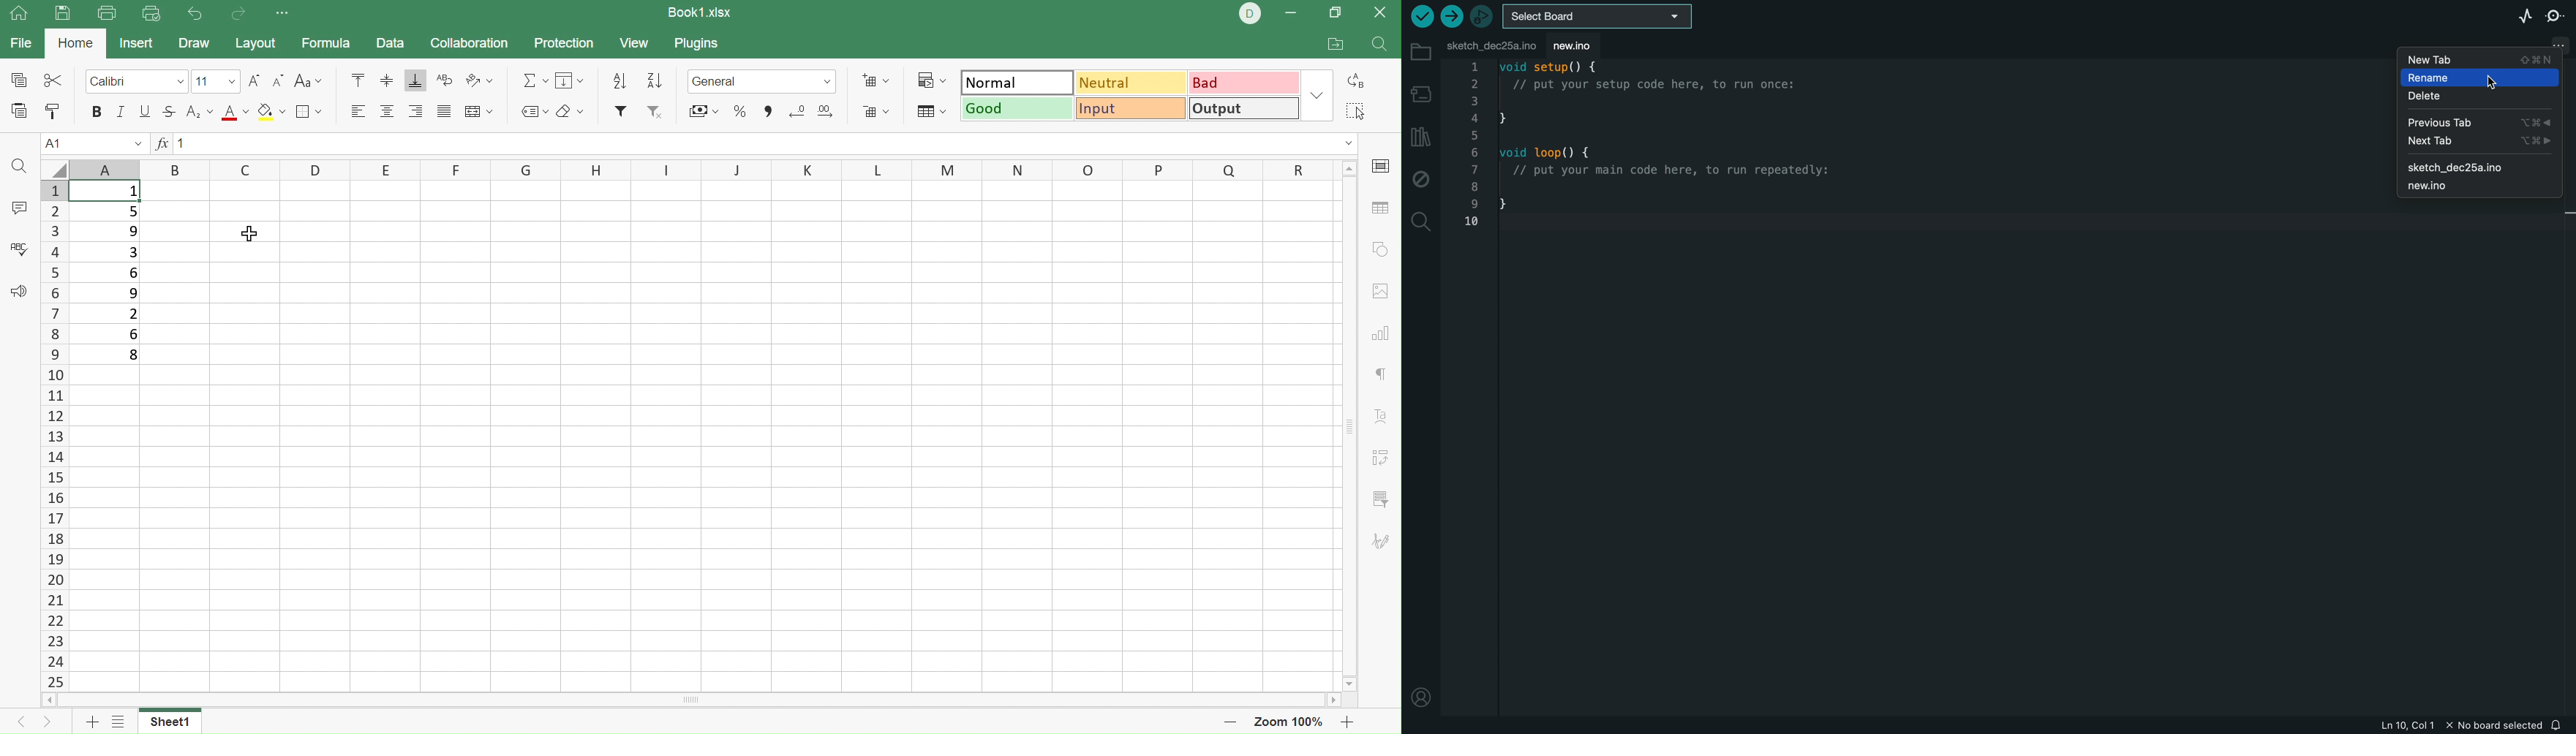  Describe the element at coordinates (928, 111) in the screenshot. I see `Format as table template` at that location.